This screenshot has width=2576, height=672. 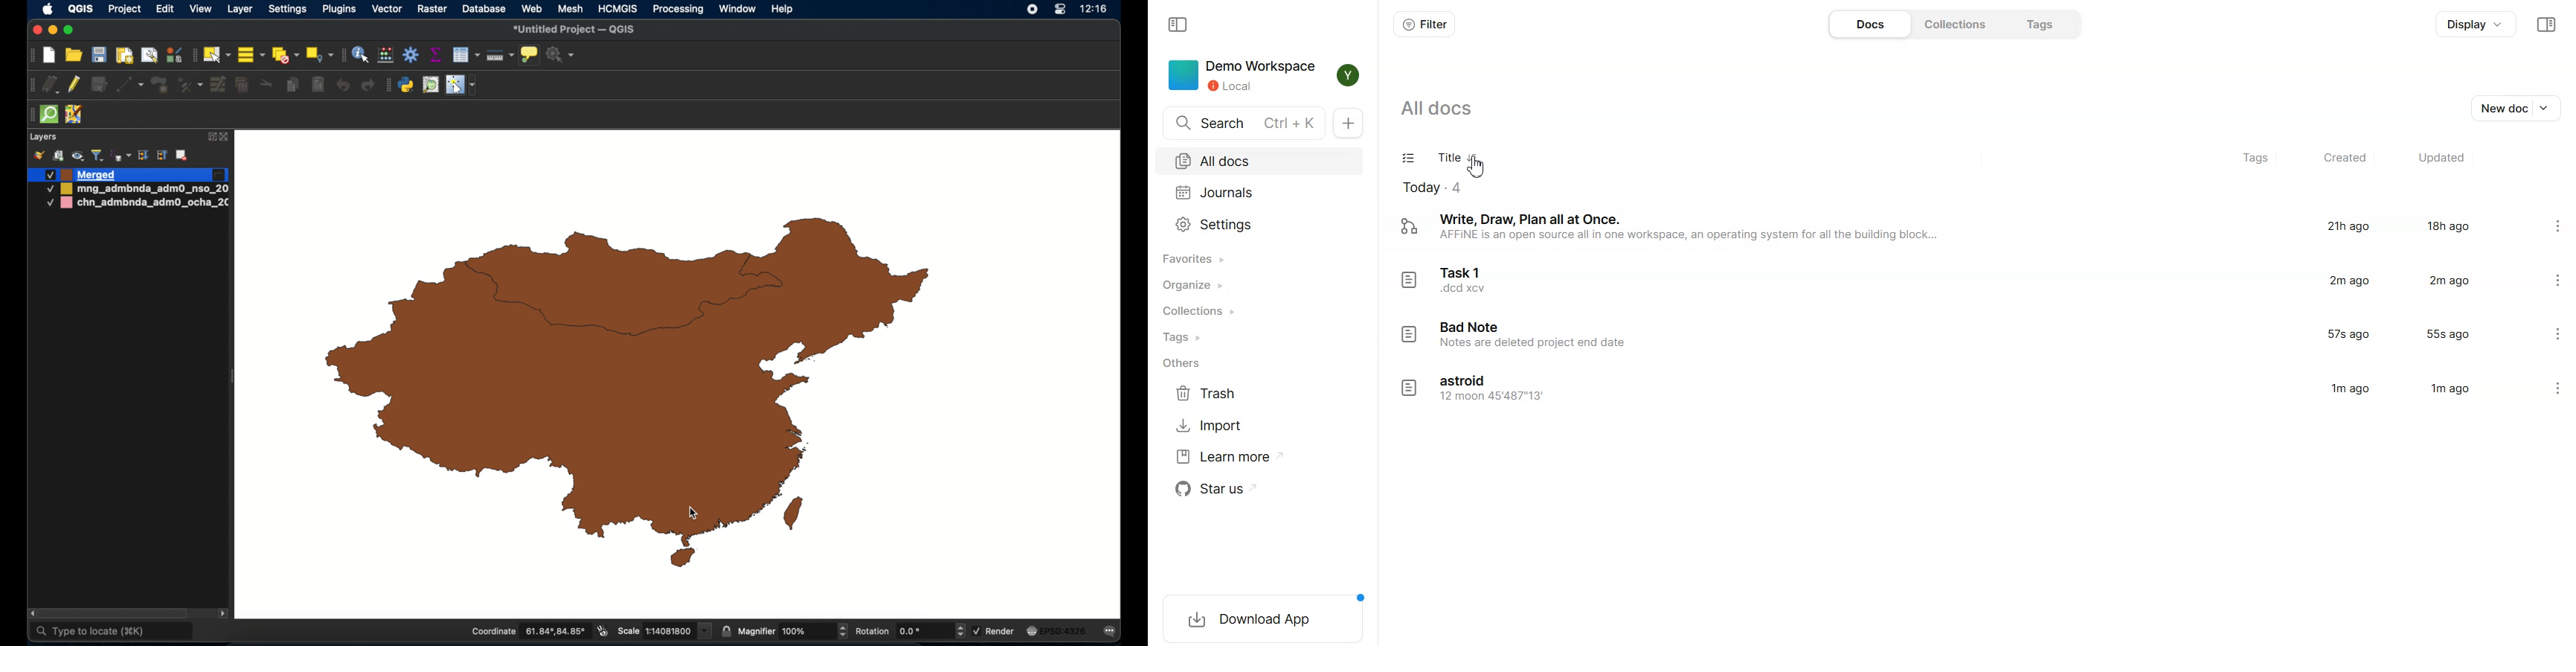 I want to click on deselect all features, so click(x=285, y=56).